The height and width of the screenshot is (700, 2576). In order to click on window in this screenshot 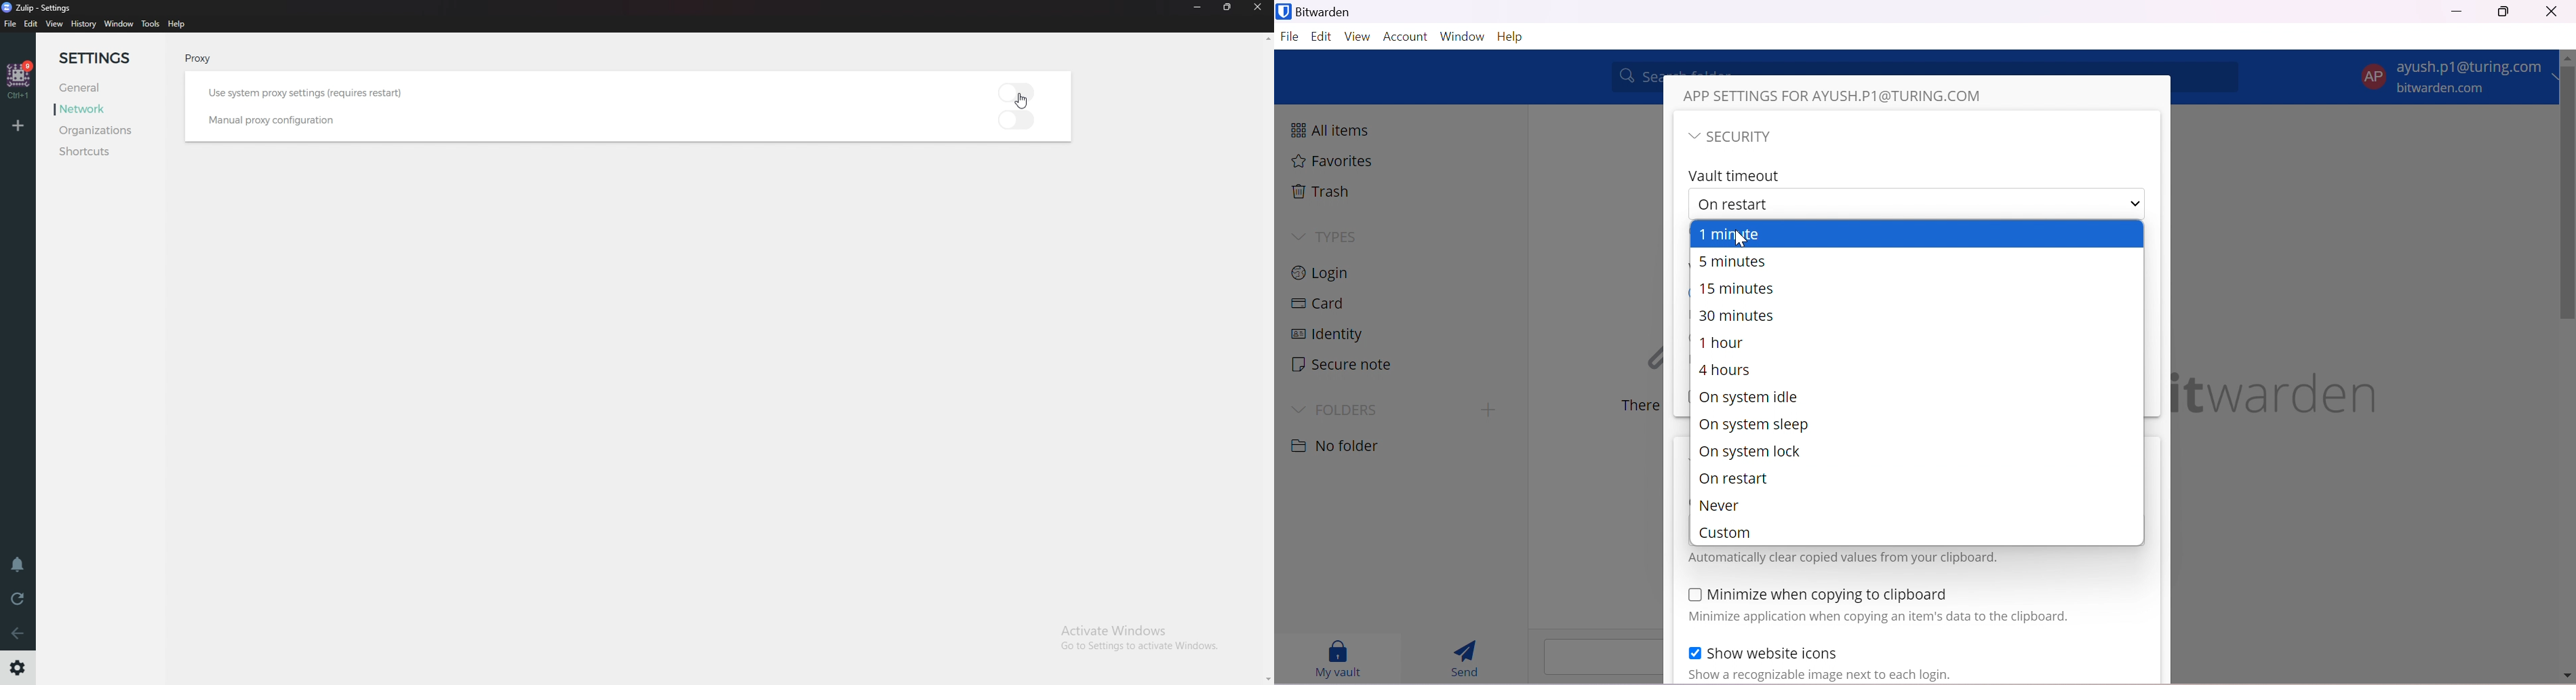, I will do `click(118, 24)`.